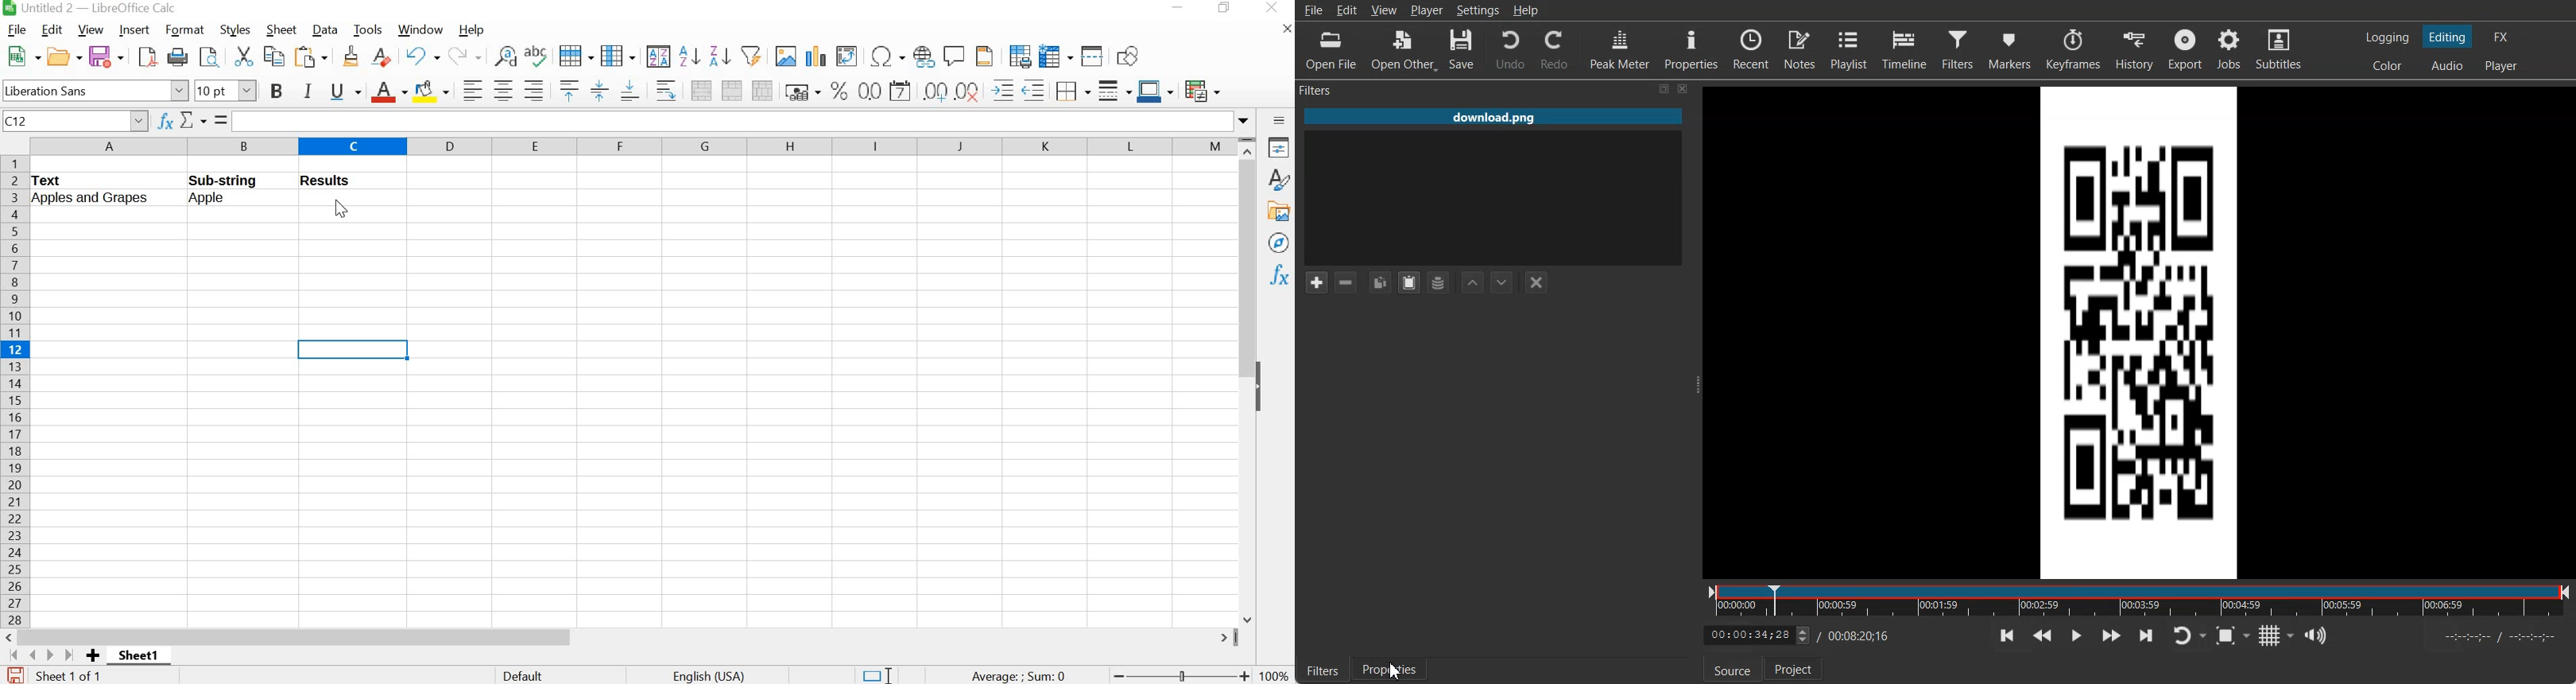  I want to click on Remove selected Filter, so click(1346, 283).